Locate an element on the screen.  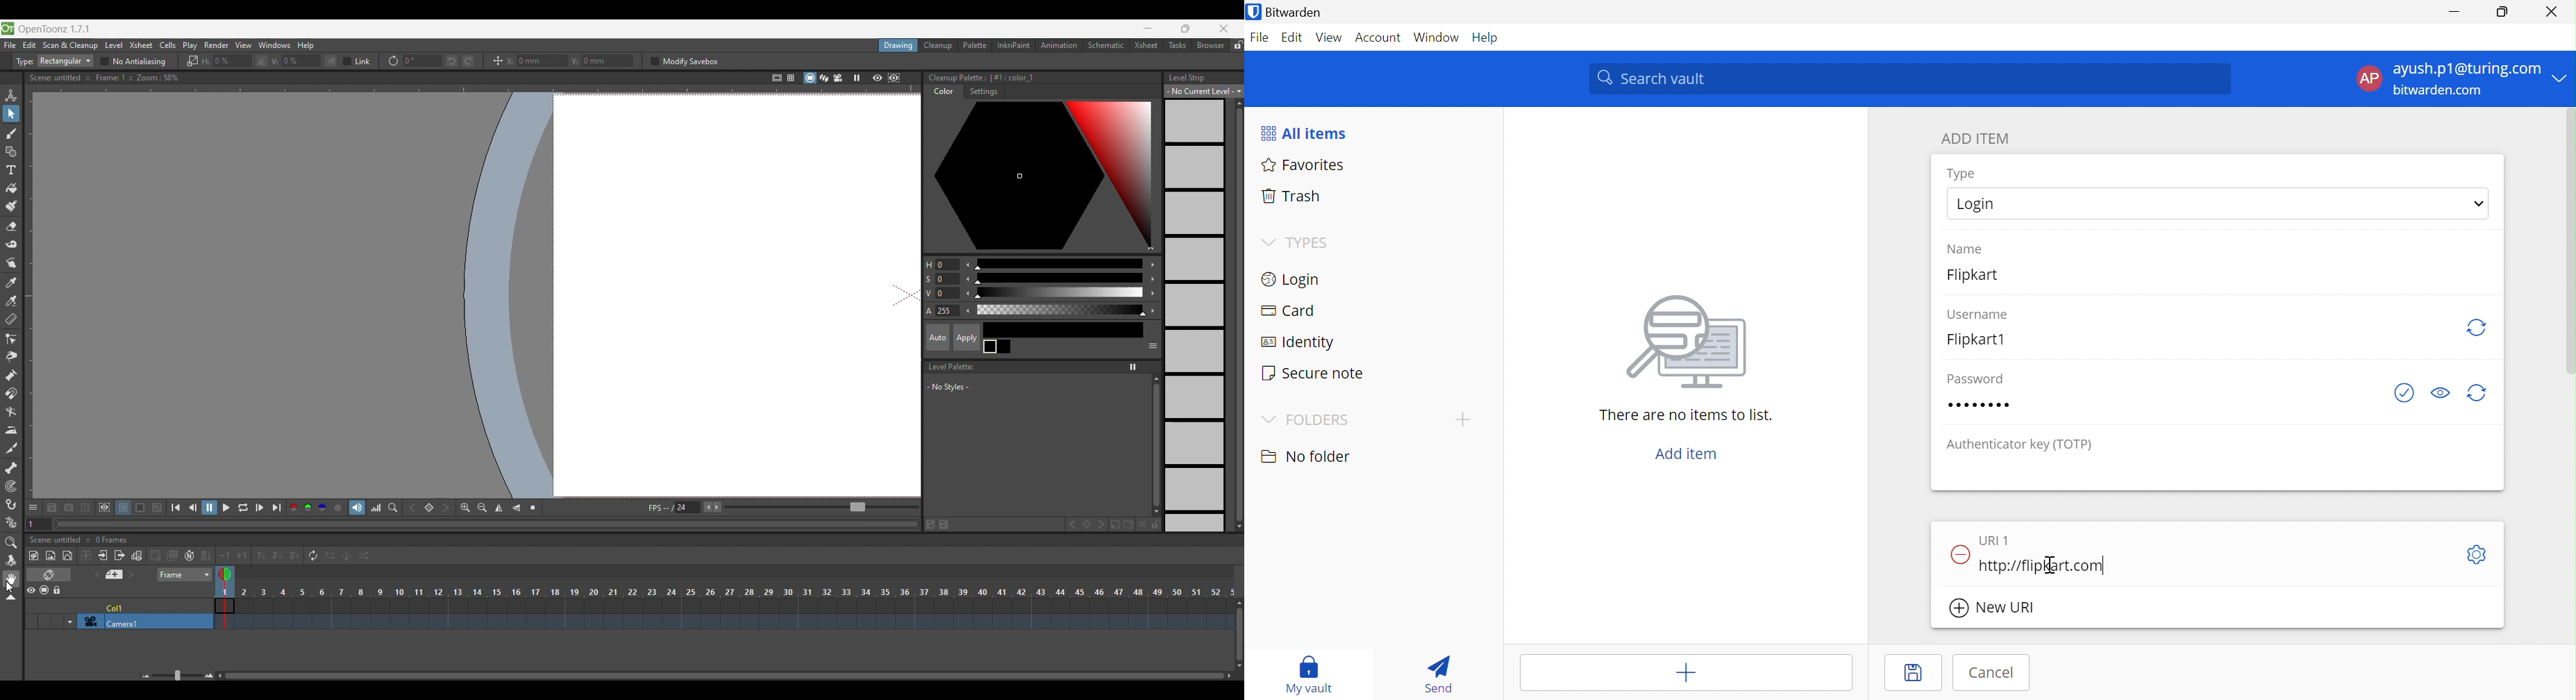
Position is located at coordinates (498, 60).